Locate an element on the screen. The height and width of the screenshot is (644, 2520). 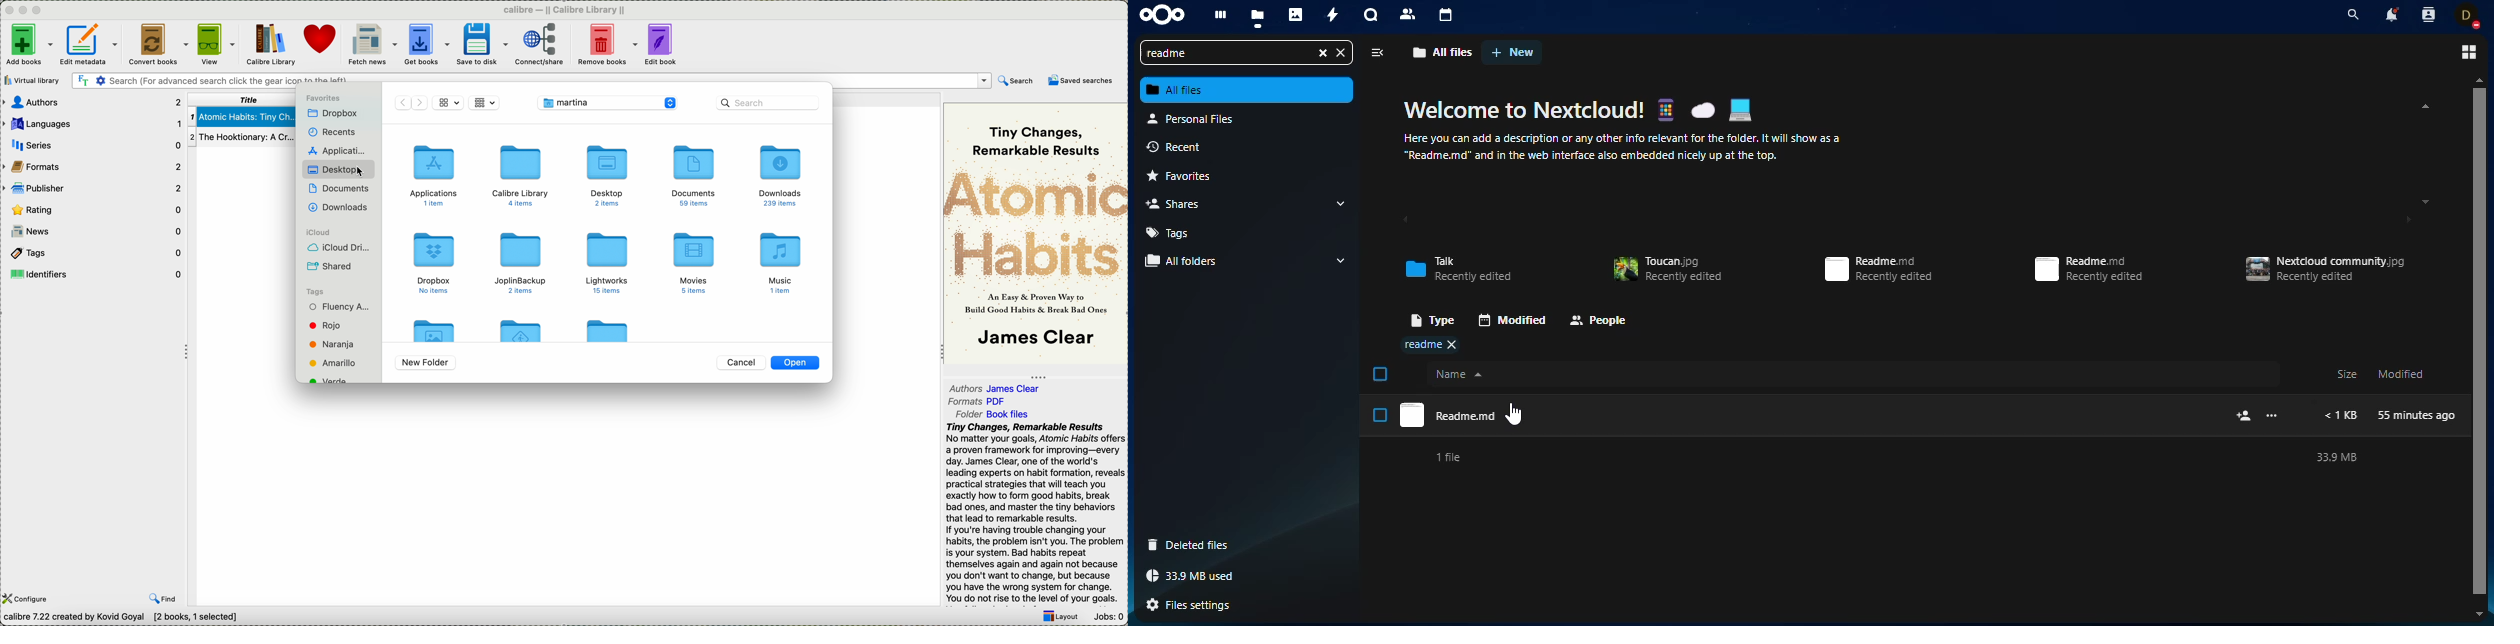
files is located at coordinates (1258, 17).